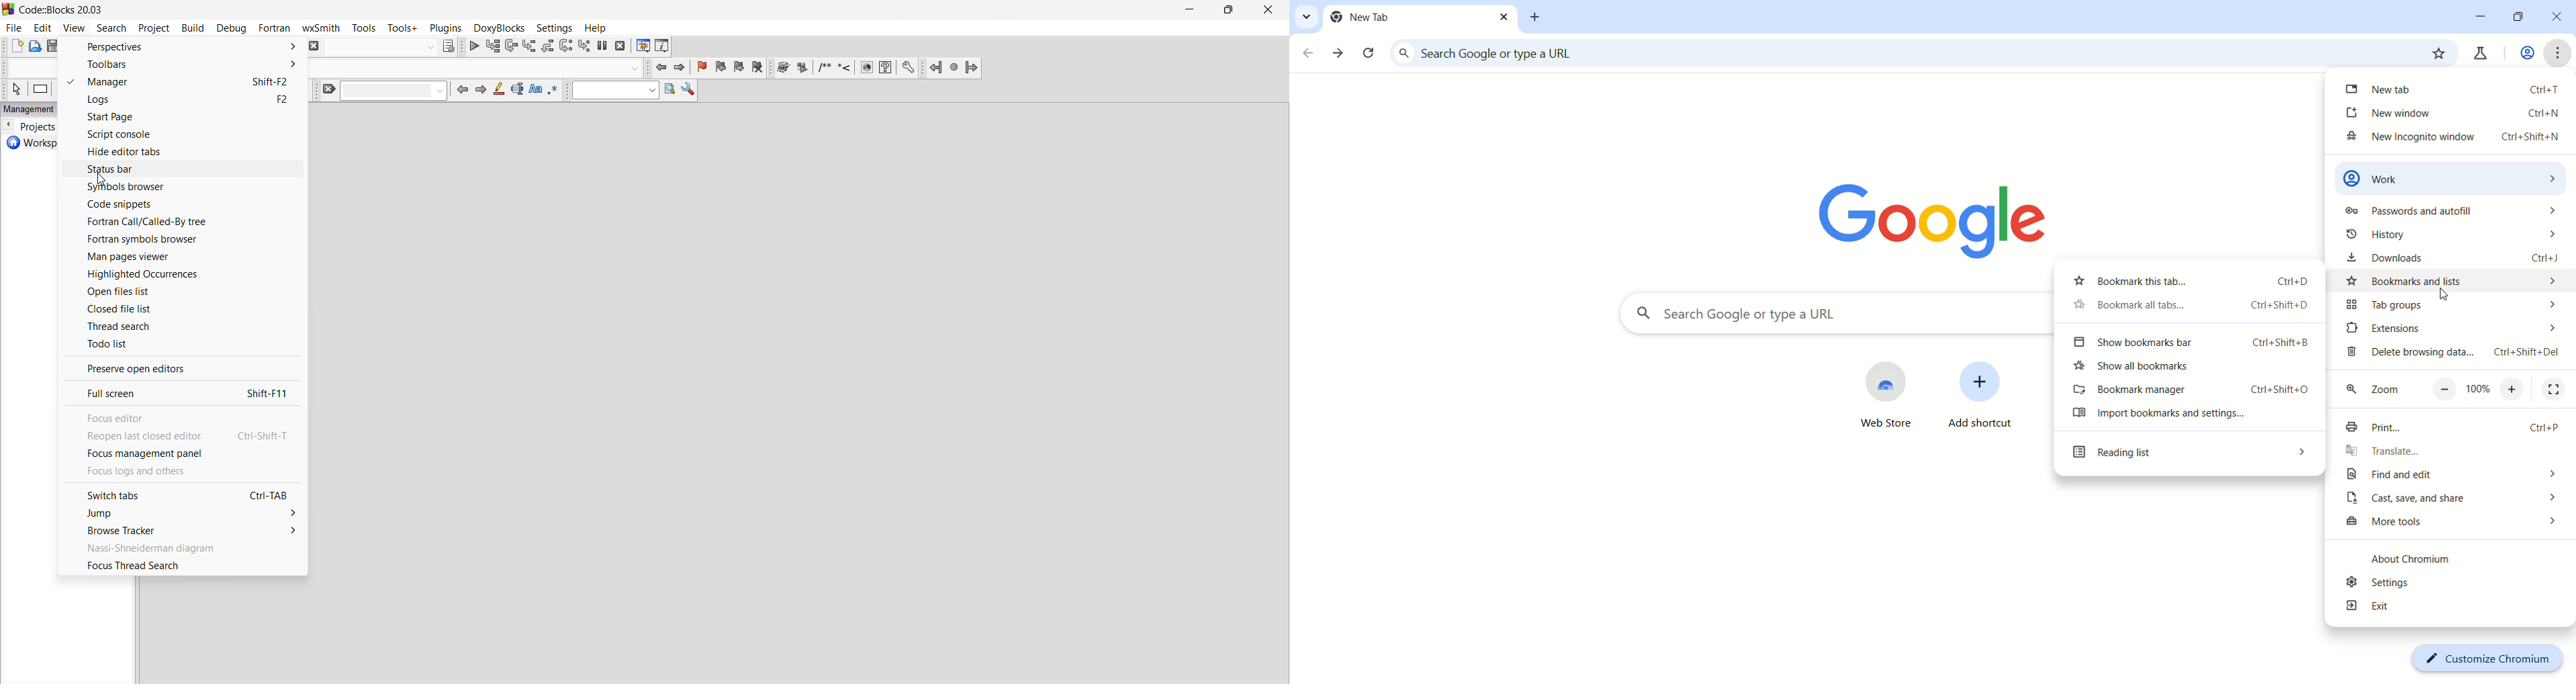 The height and width of the screenshot is (700, 2576). What do you see at coordinates (1941, 215) in the screenshot?
I see `google` at bounding box center [1941, 215].